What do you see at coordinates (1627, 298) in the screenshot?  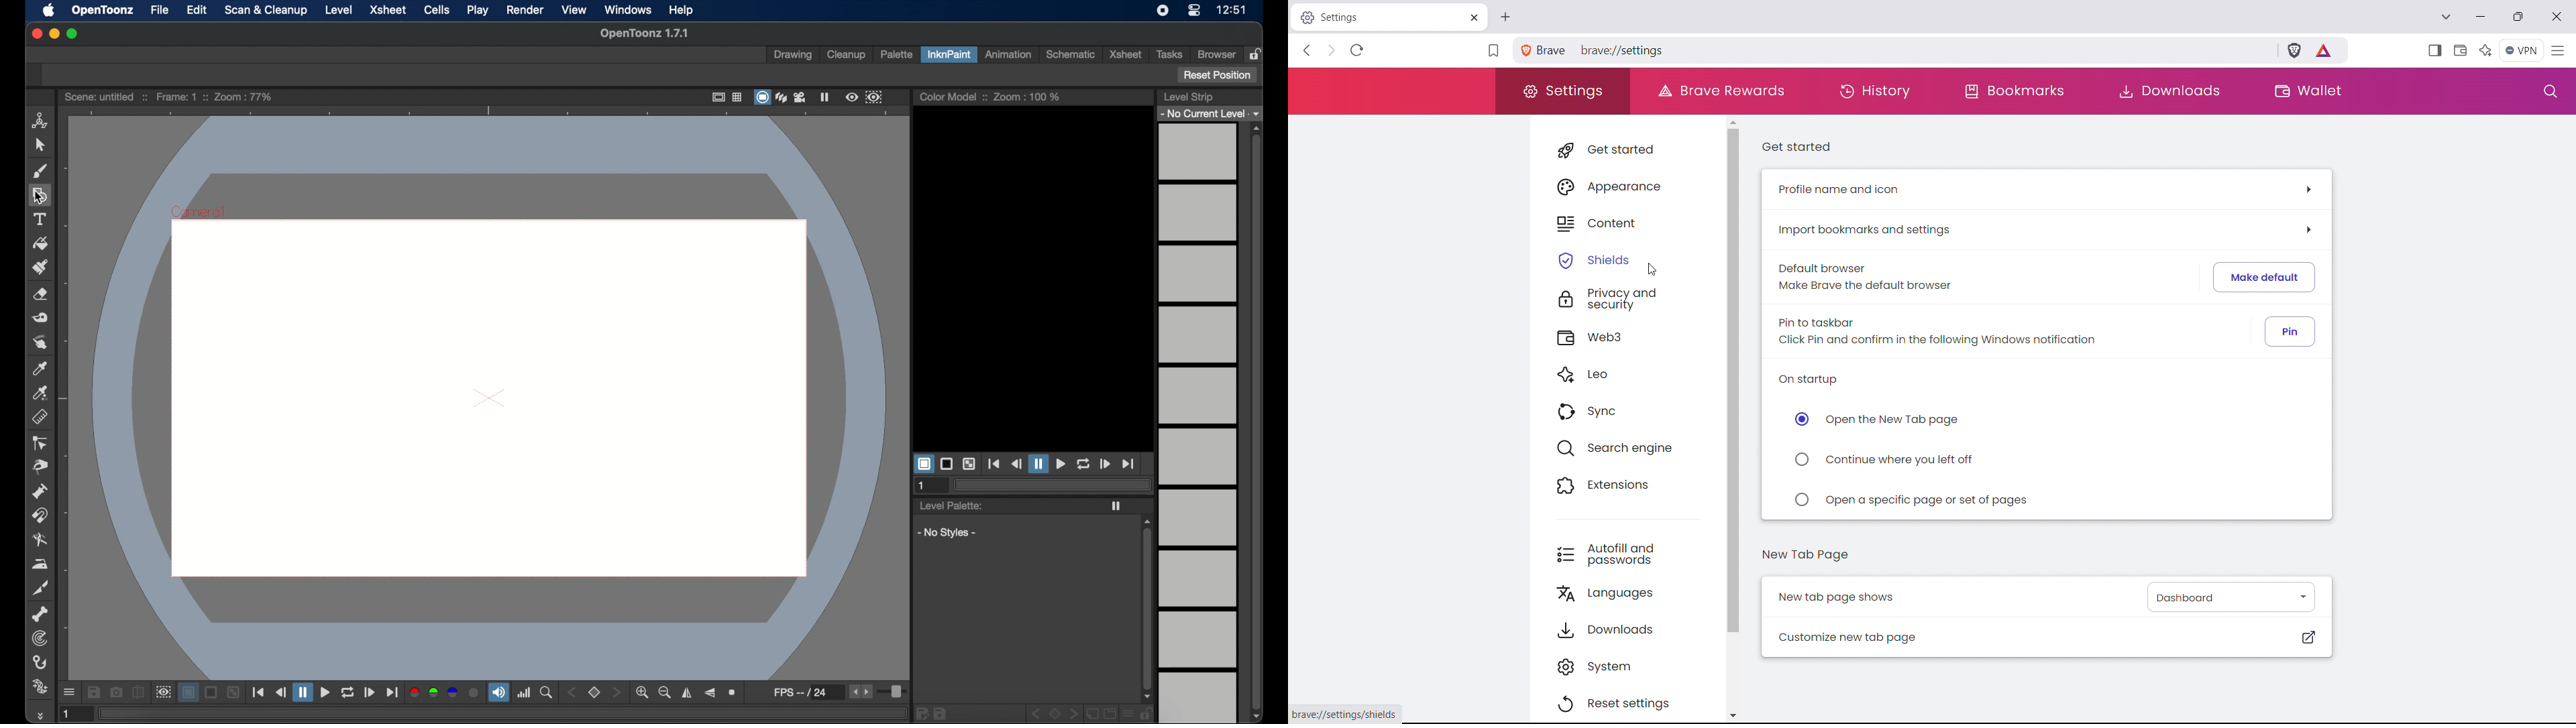 I see `privacy and security` at bounding box center [1627, 298].